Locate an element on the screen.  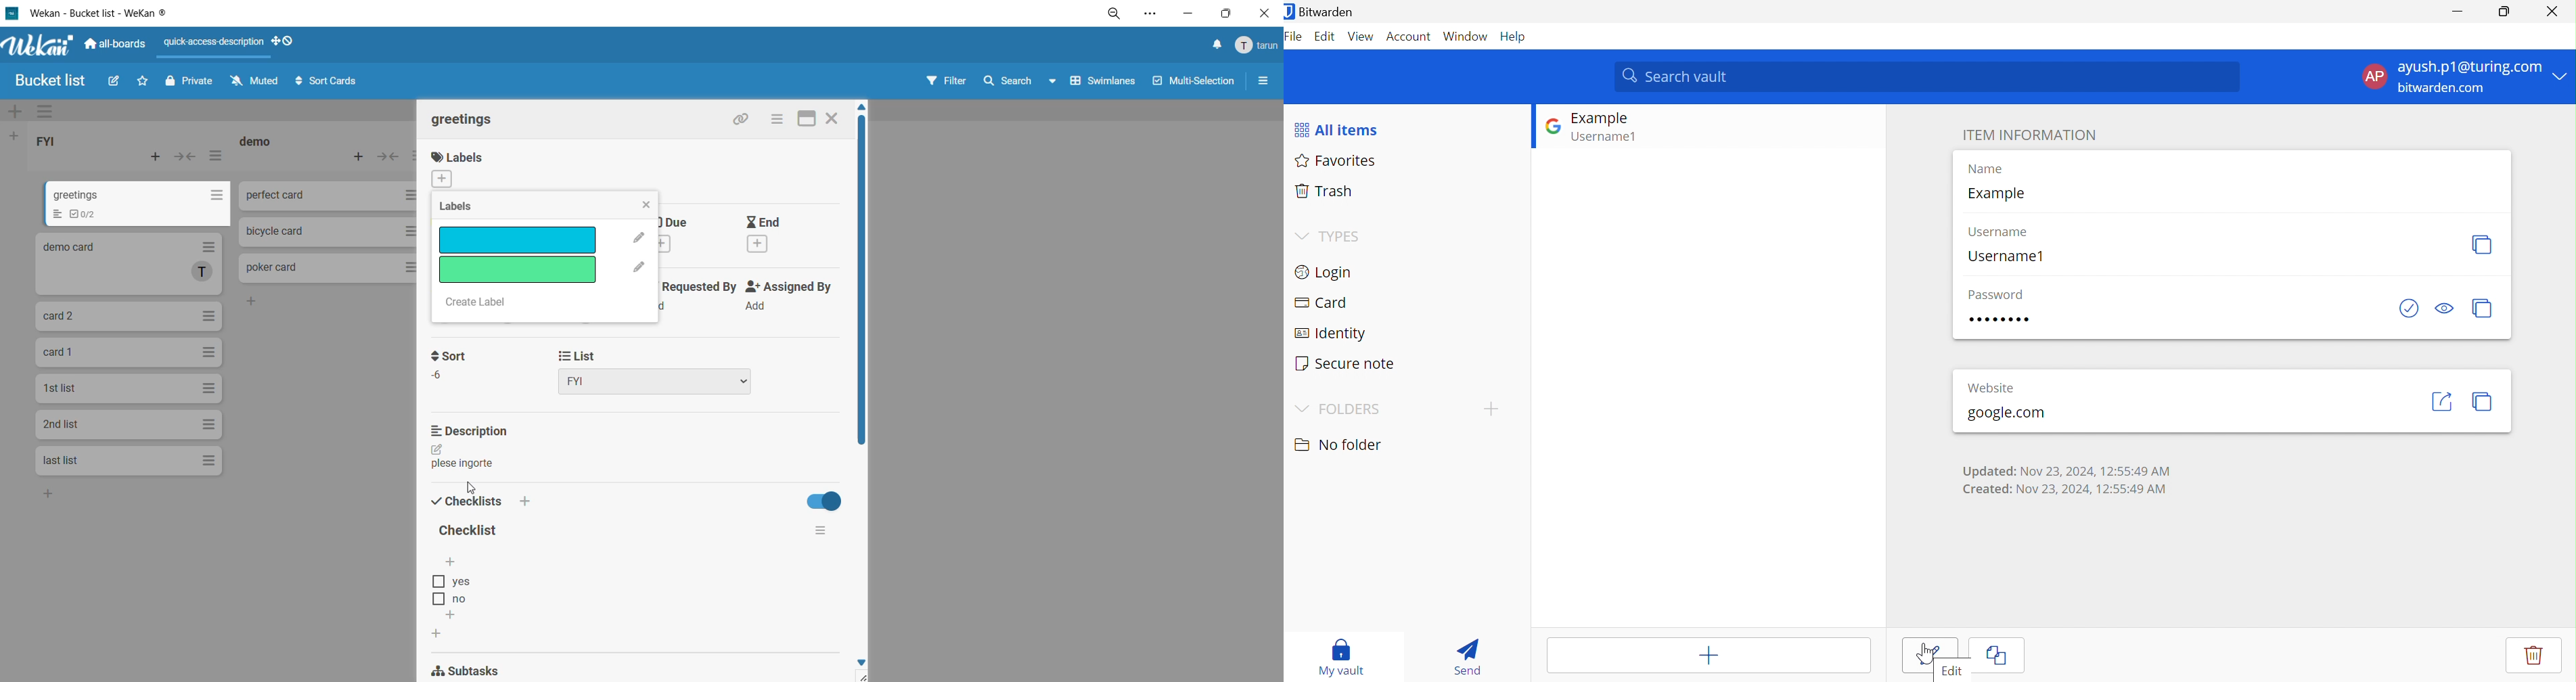
Minimize is located at coordinates (2455, 12).